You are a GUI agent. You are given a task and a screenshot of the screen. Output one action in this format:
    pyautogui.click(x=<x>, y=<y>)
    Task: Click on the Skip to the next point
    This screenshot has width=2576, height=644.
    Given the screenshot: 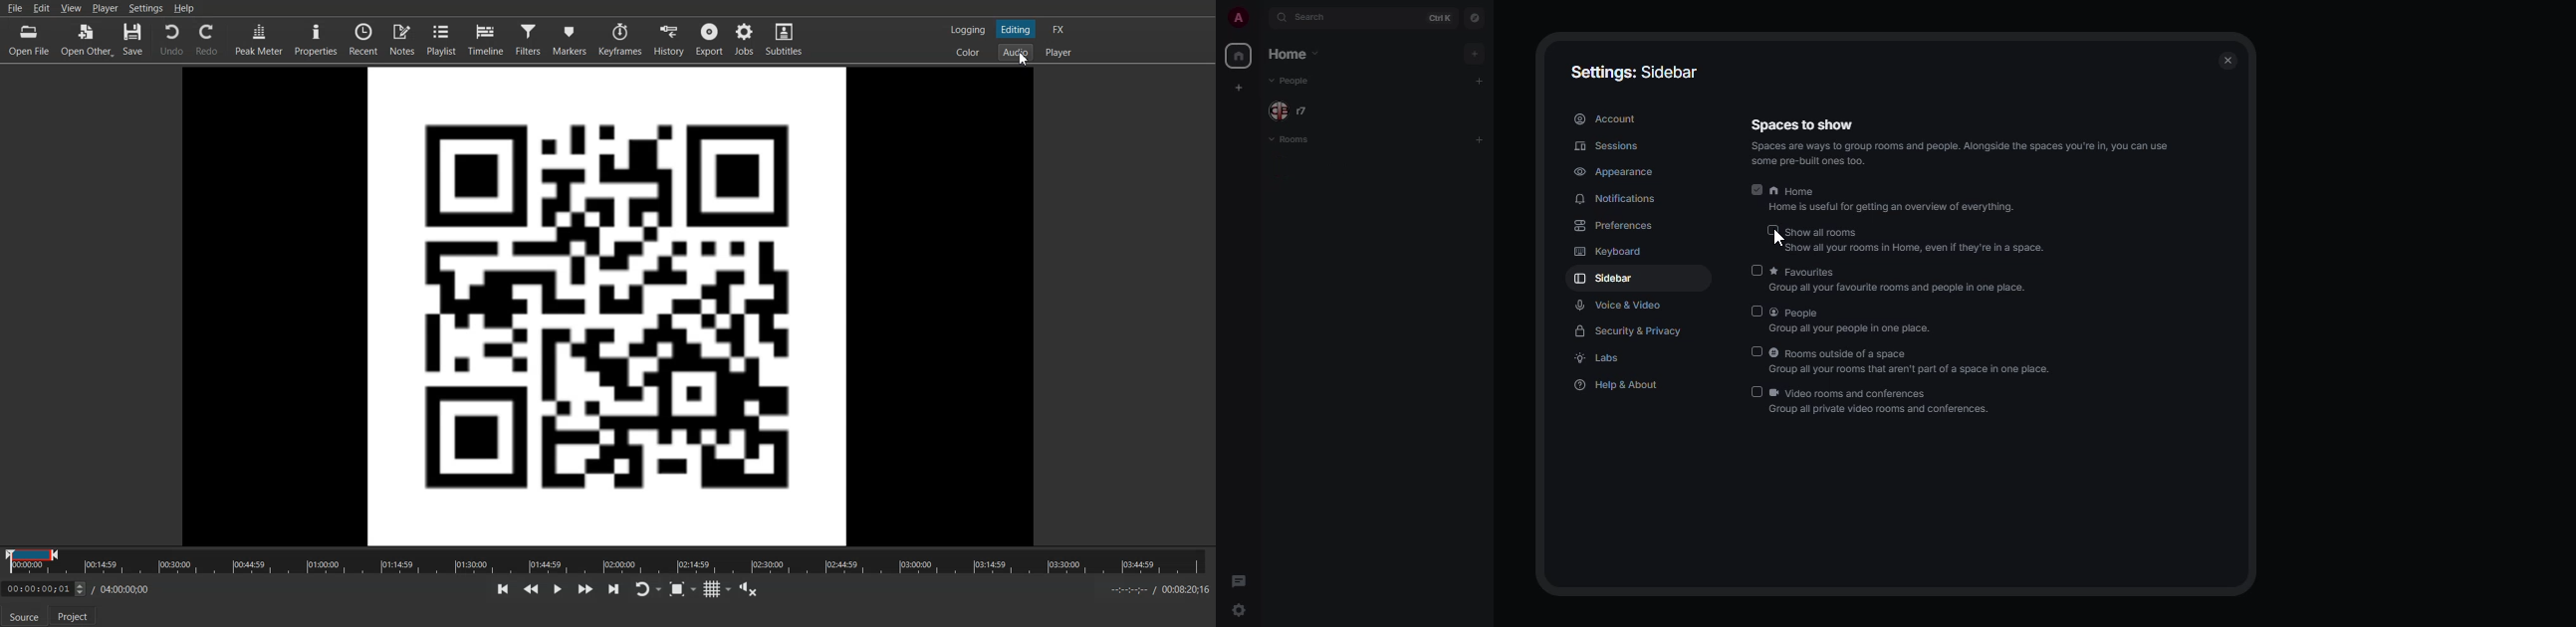 What is the action you would take?
    pyautogui.click(x=614, y=589)
    